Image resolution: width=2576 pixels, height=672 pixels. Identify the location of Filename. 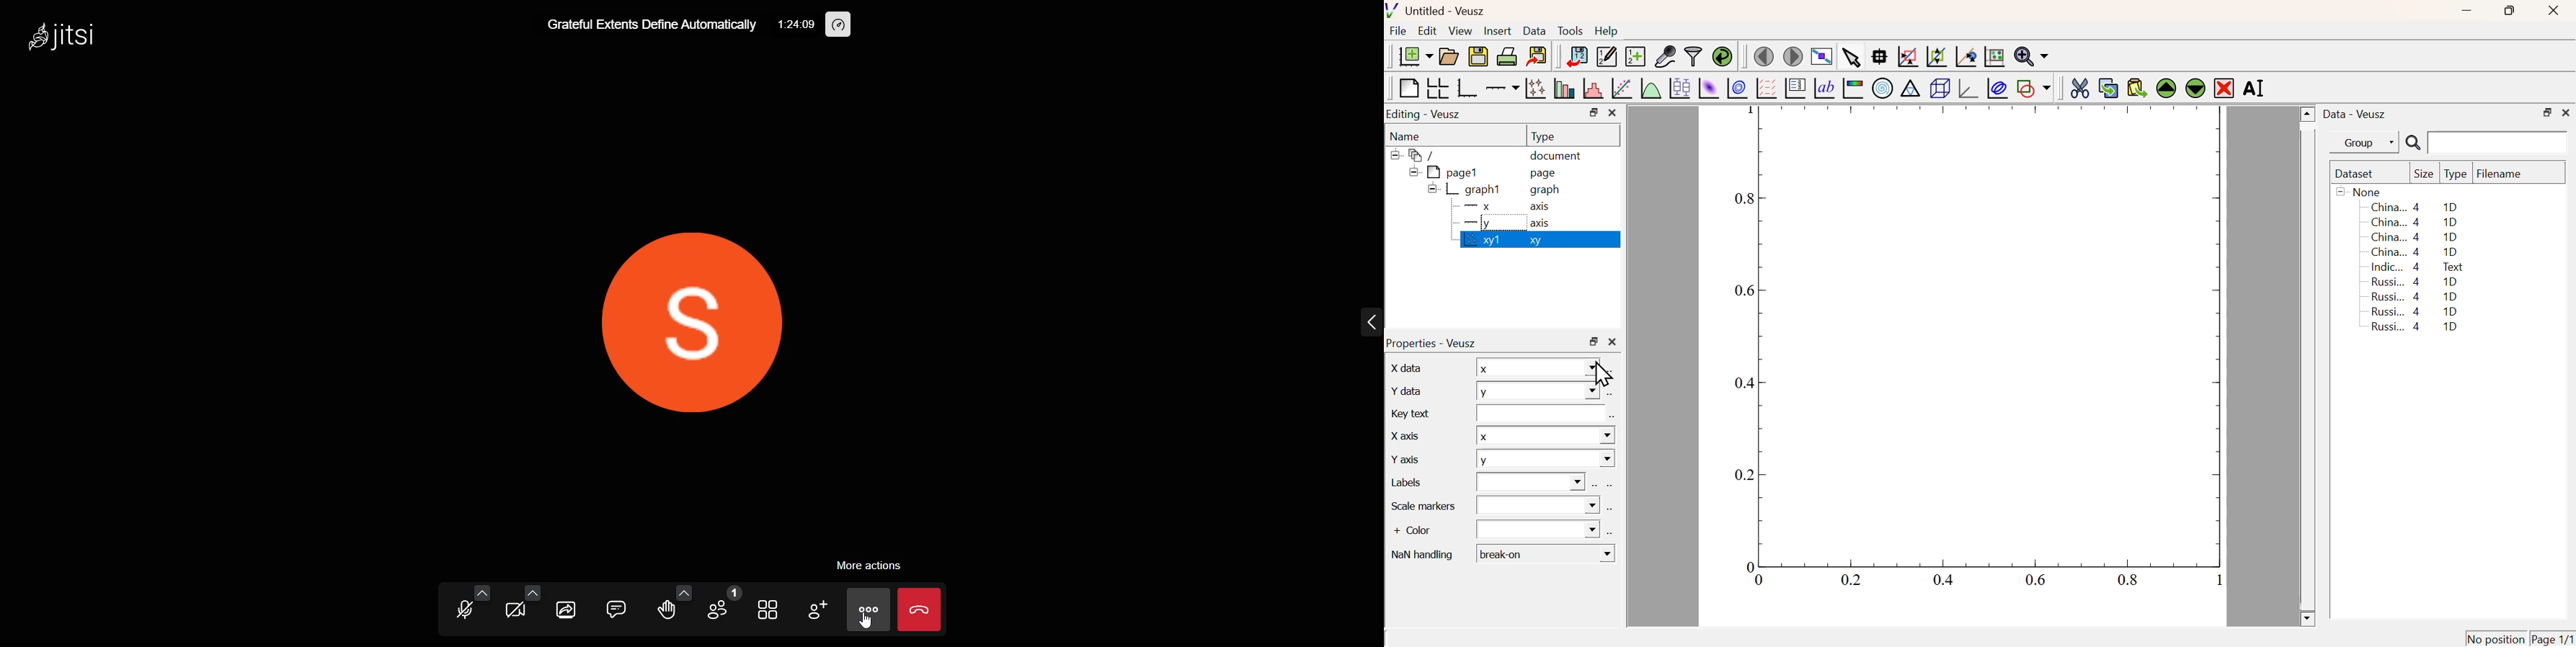
(2506, 174).